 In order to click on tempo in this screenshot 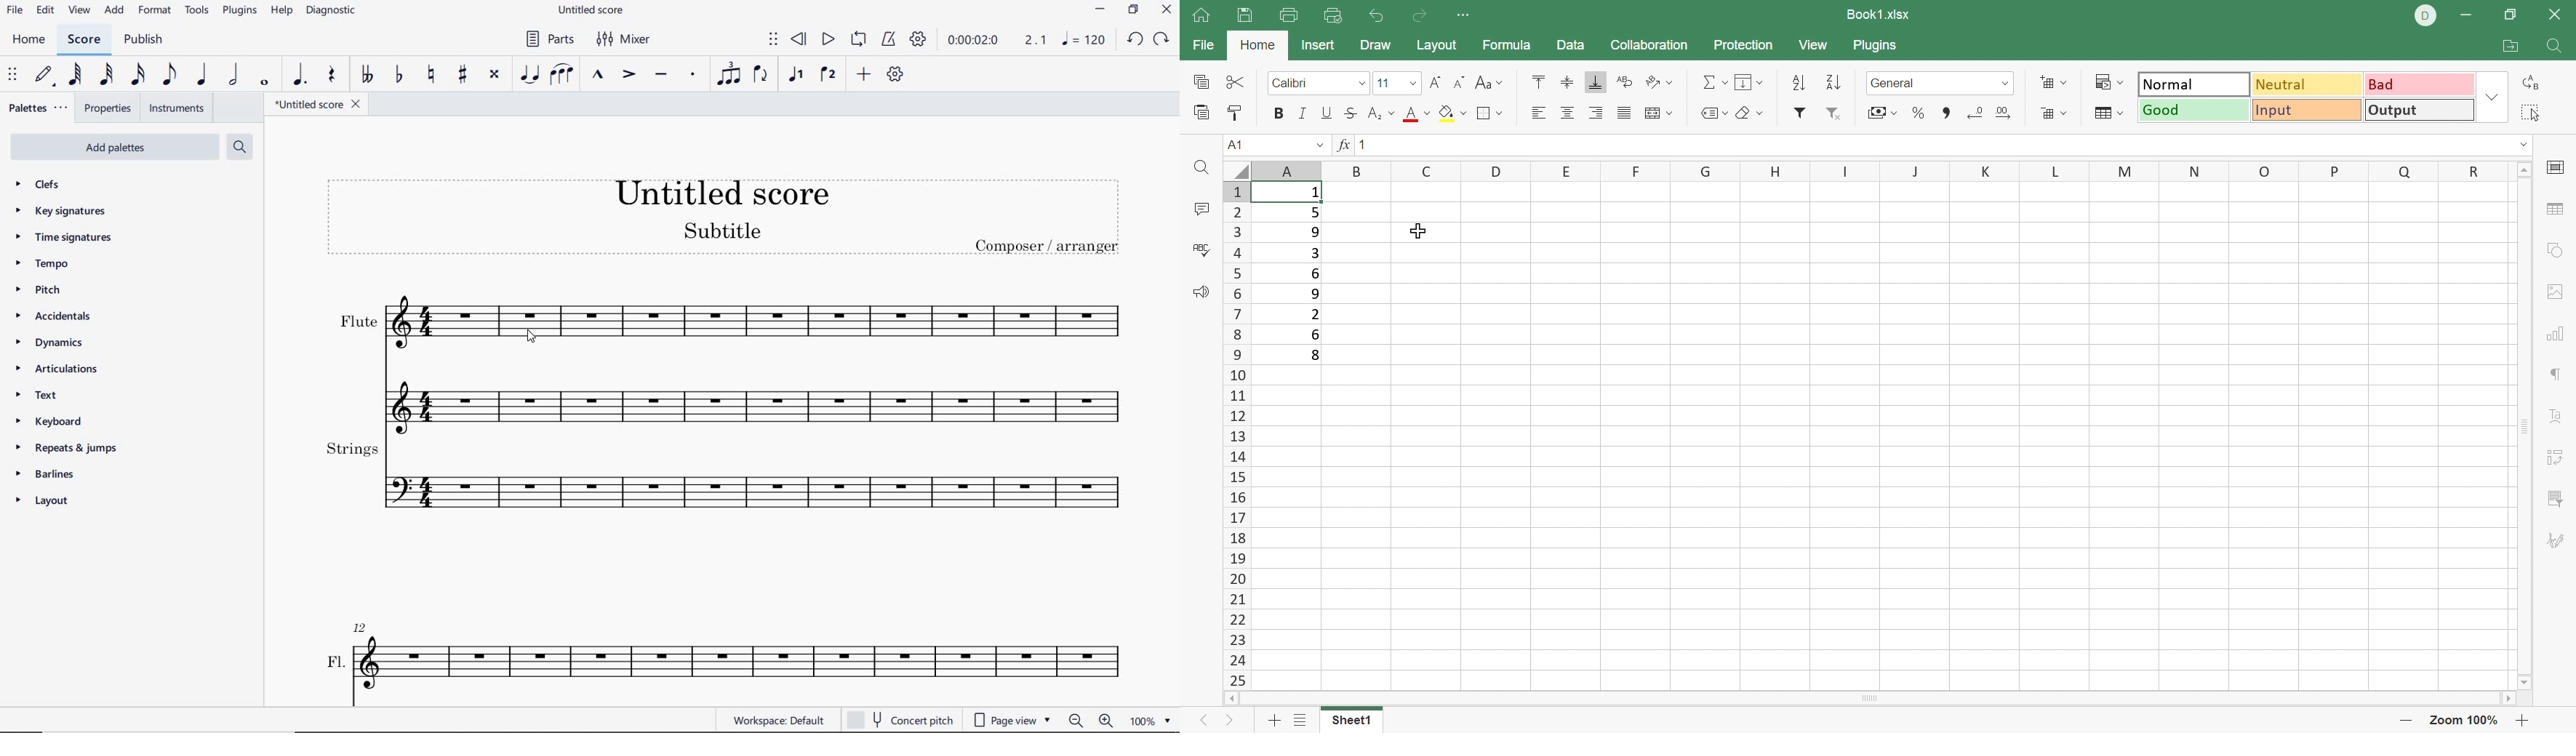, I will do `click(45, 264)`.